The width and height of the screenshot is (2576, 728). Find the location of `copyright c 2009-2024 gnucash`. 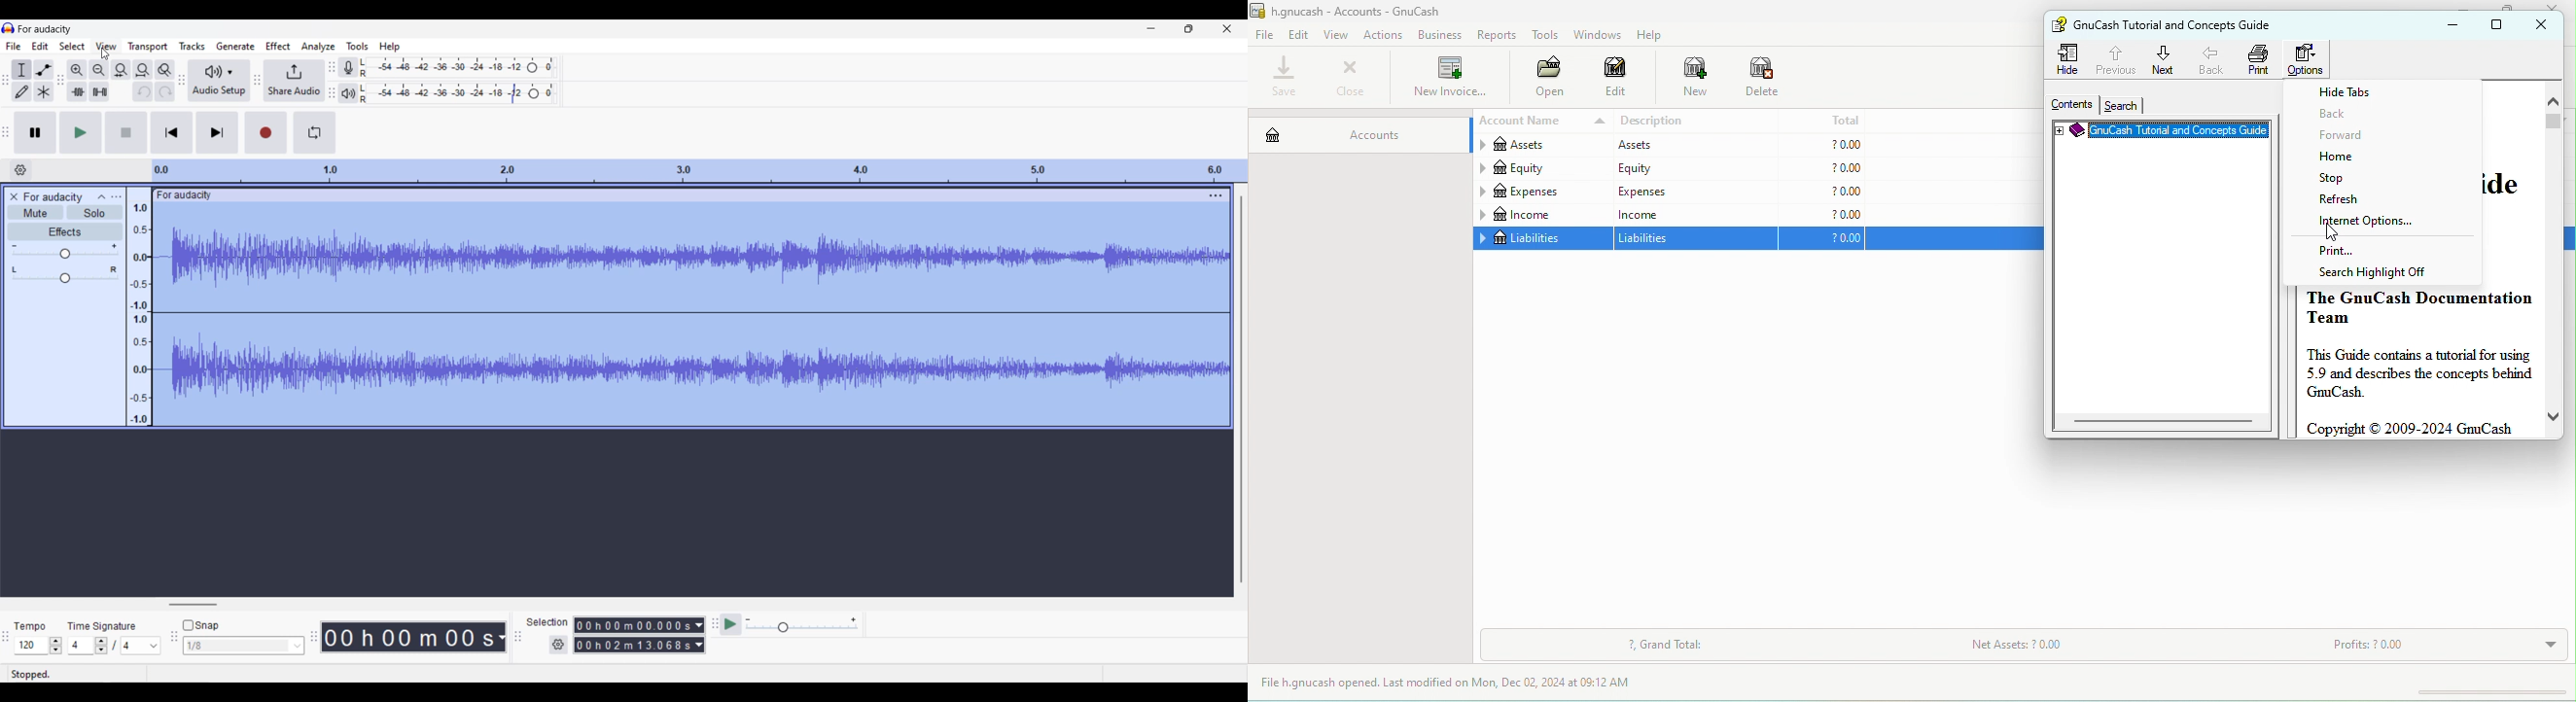

copyright c 2009-2024 gnucash is located at coordinates (2415, 429).